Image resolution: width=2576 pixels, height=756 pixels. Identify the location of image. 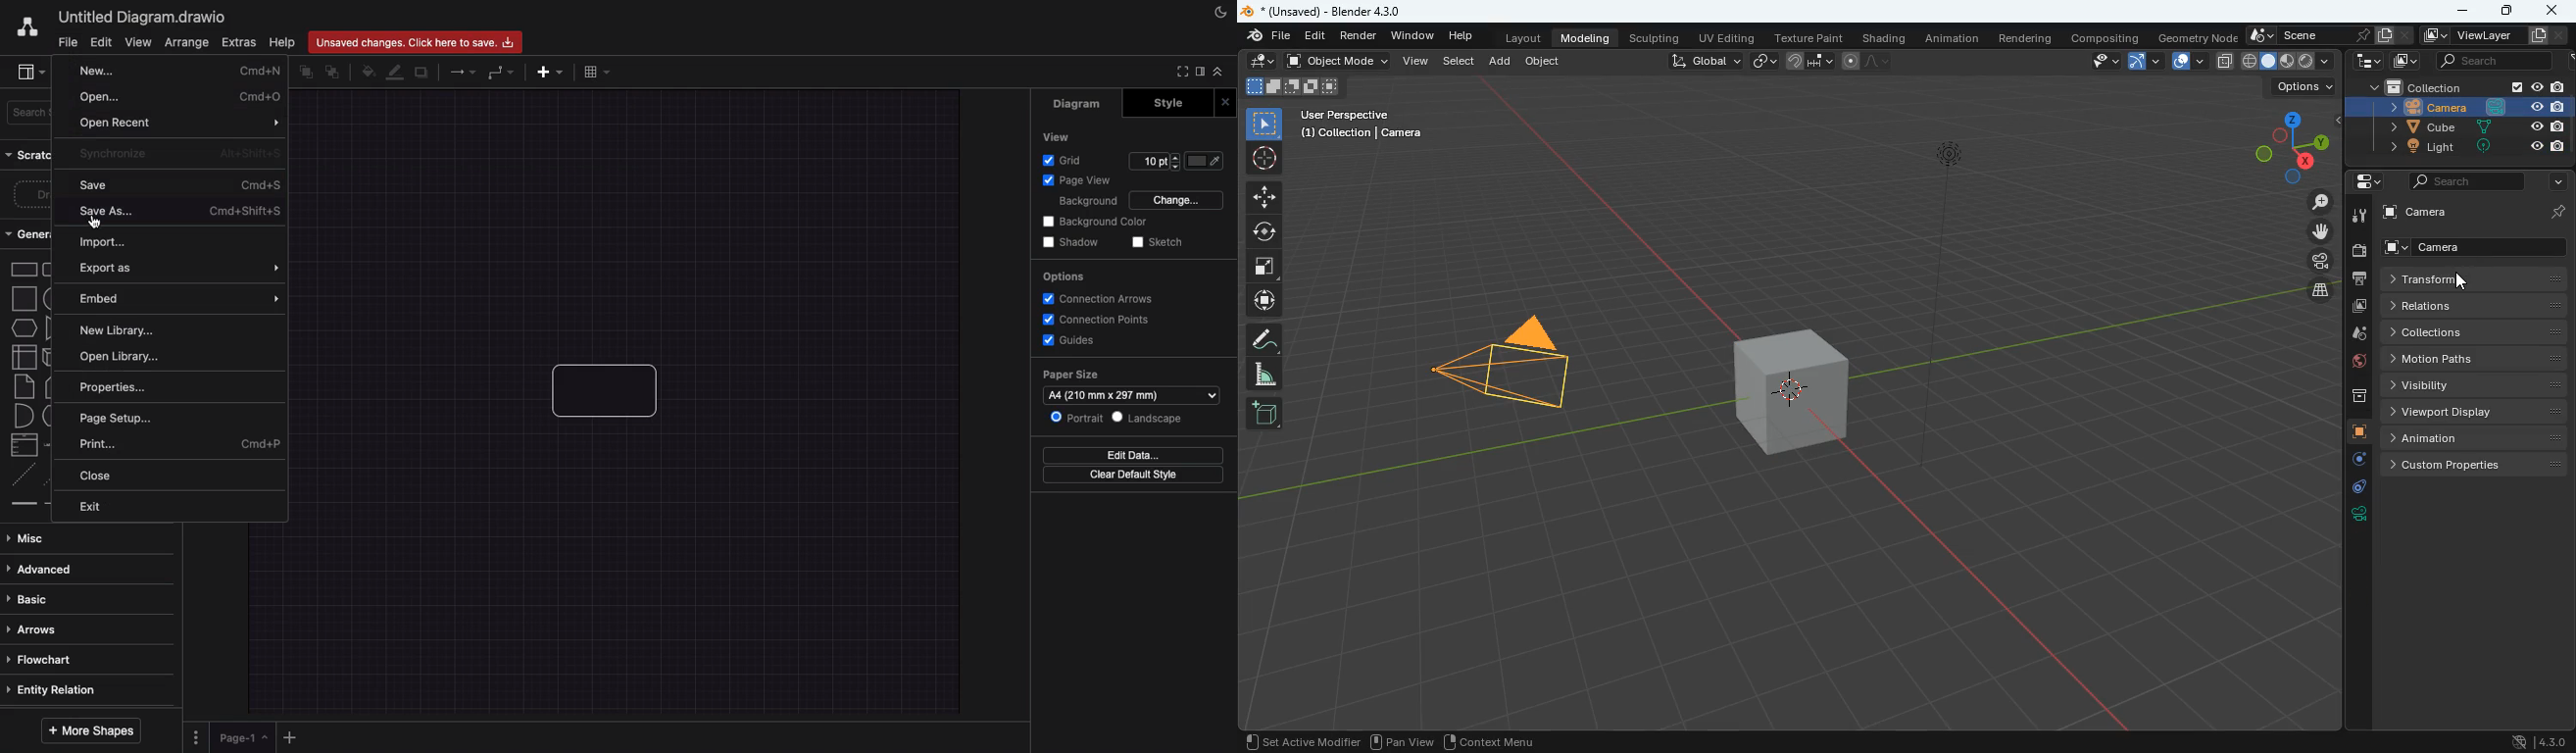
(2355, 309).